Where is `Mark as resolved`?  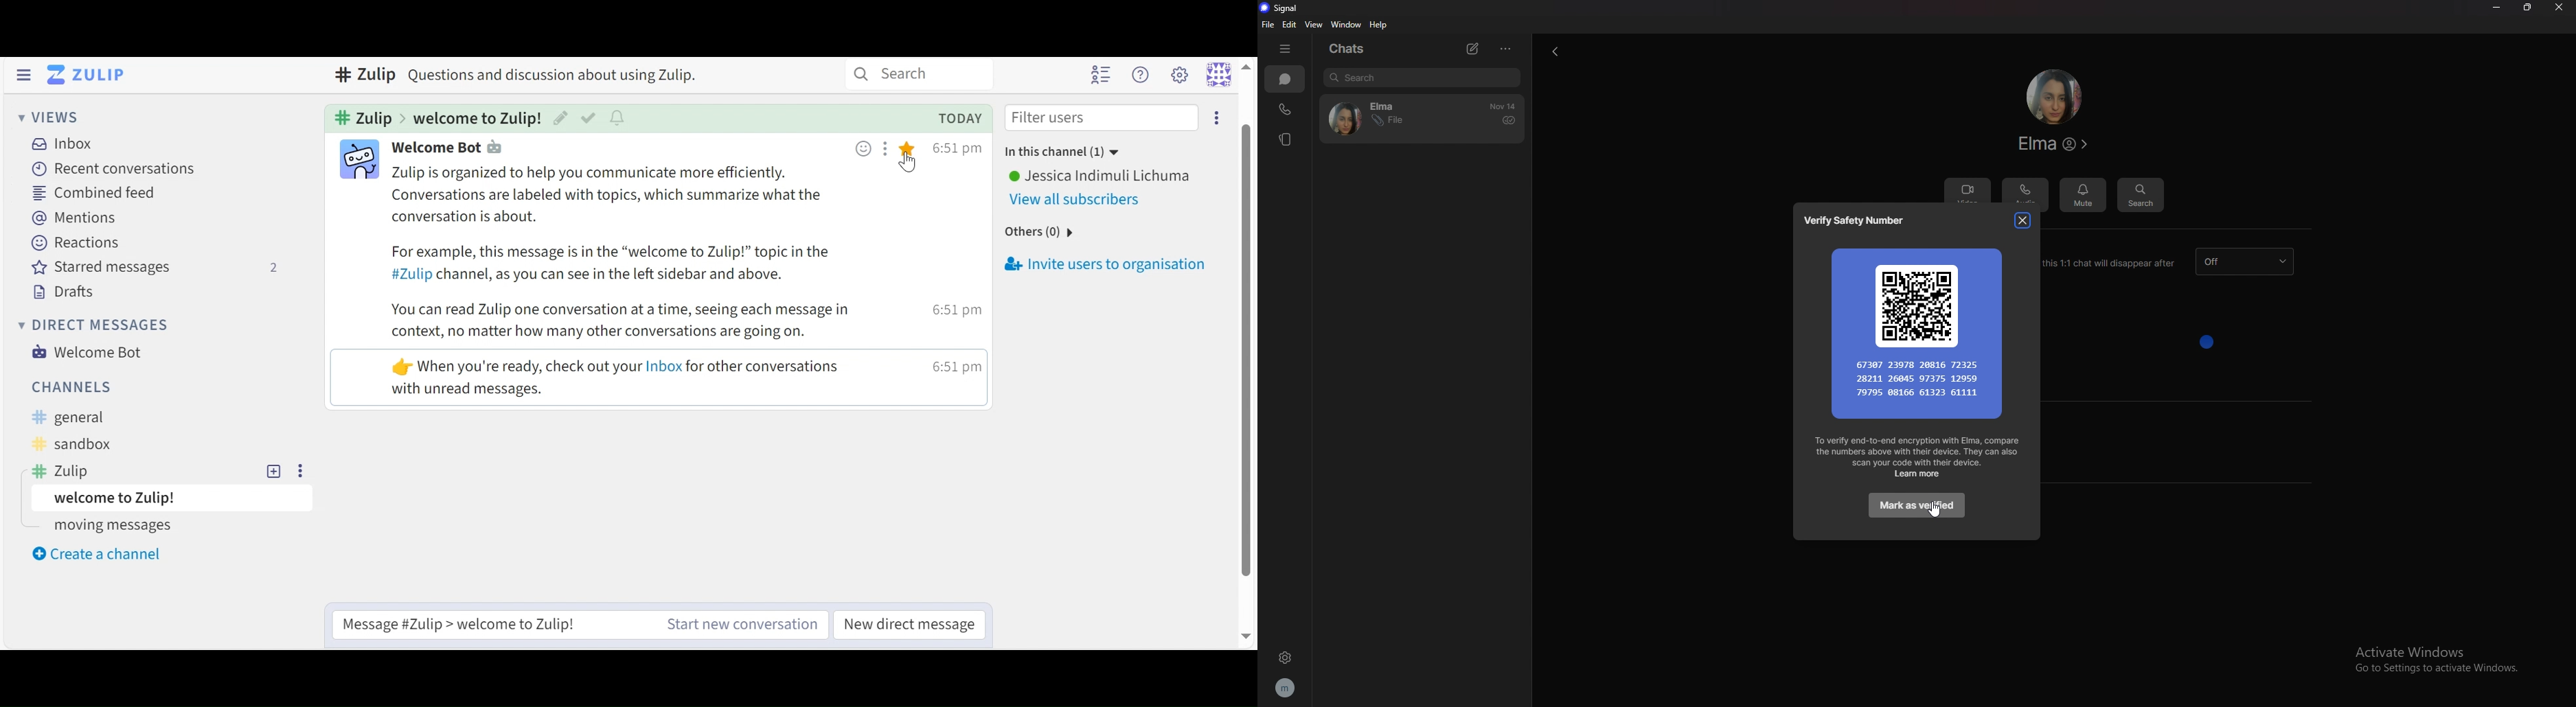
Mark as resolved is located at coordinates (588, 118).